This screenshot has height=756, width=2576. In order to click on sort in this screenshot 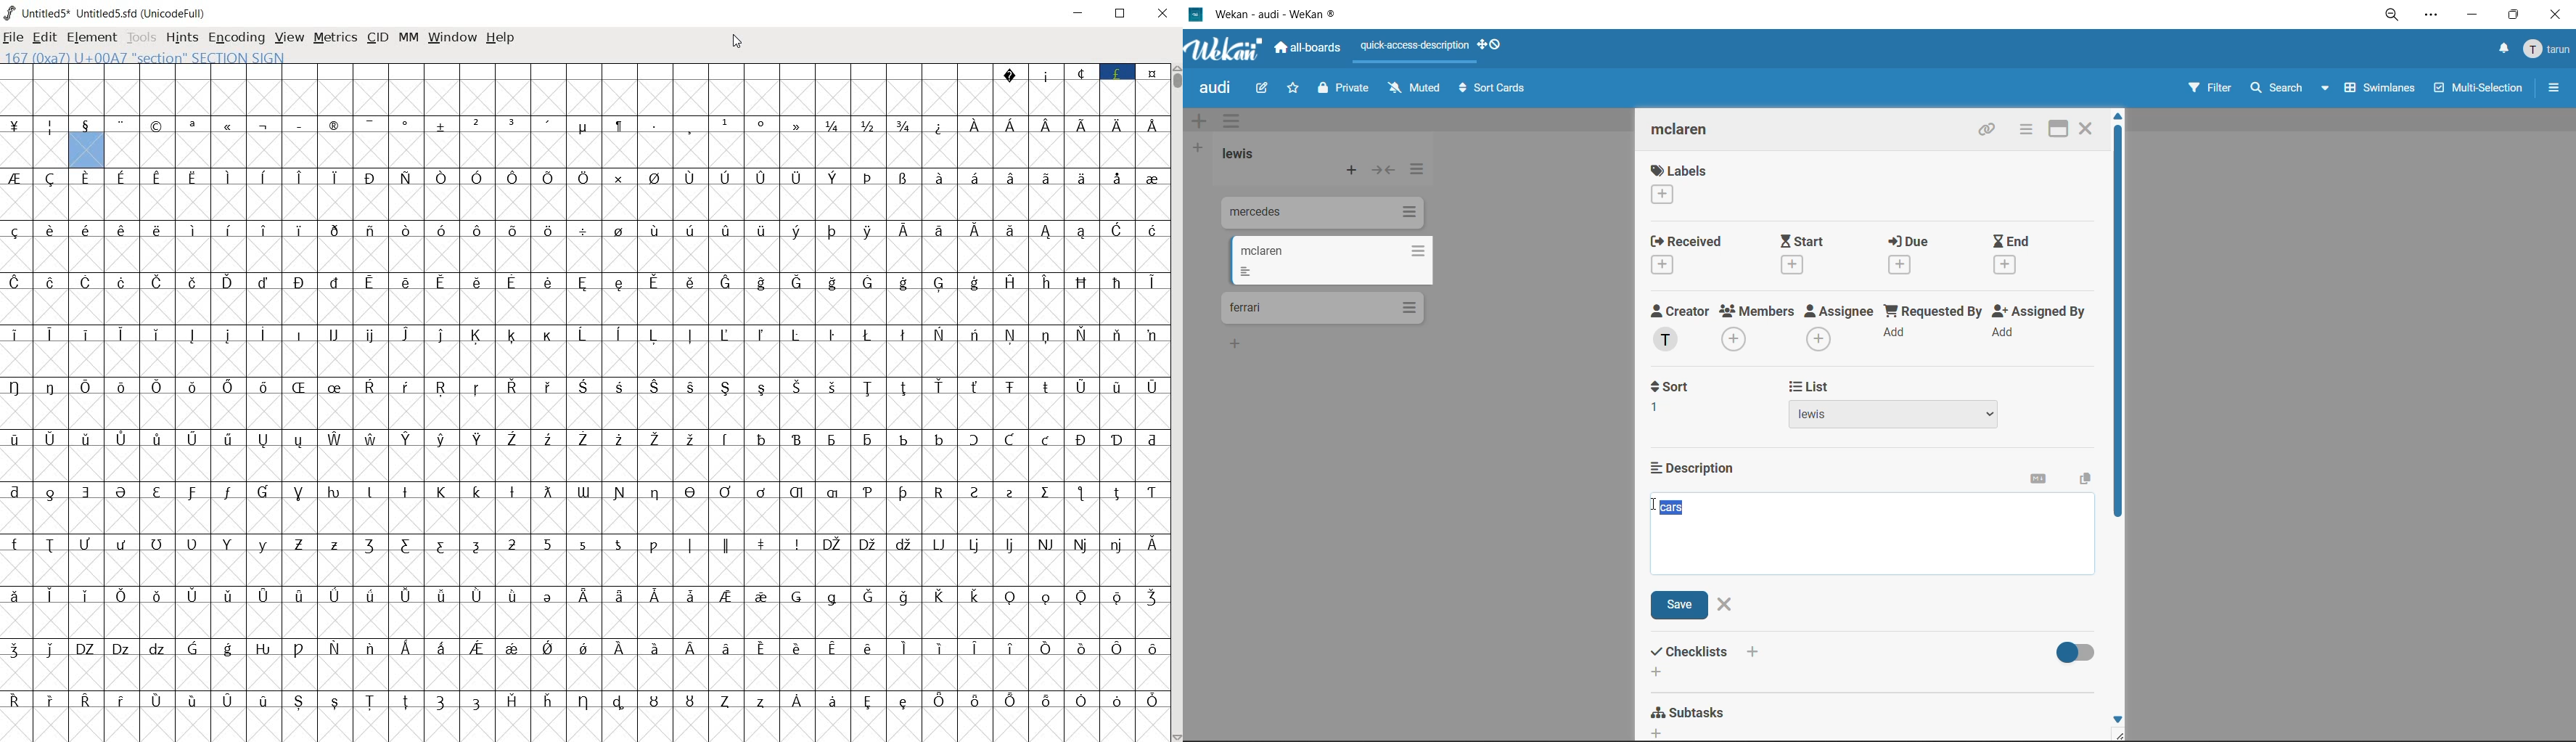, I will do `click(1680, 397)`.